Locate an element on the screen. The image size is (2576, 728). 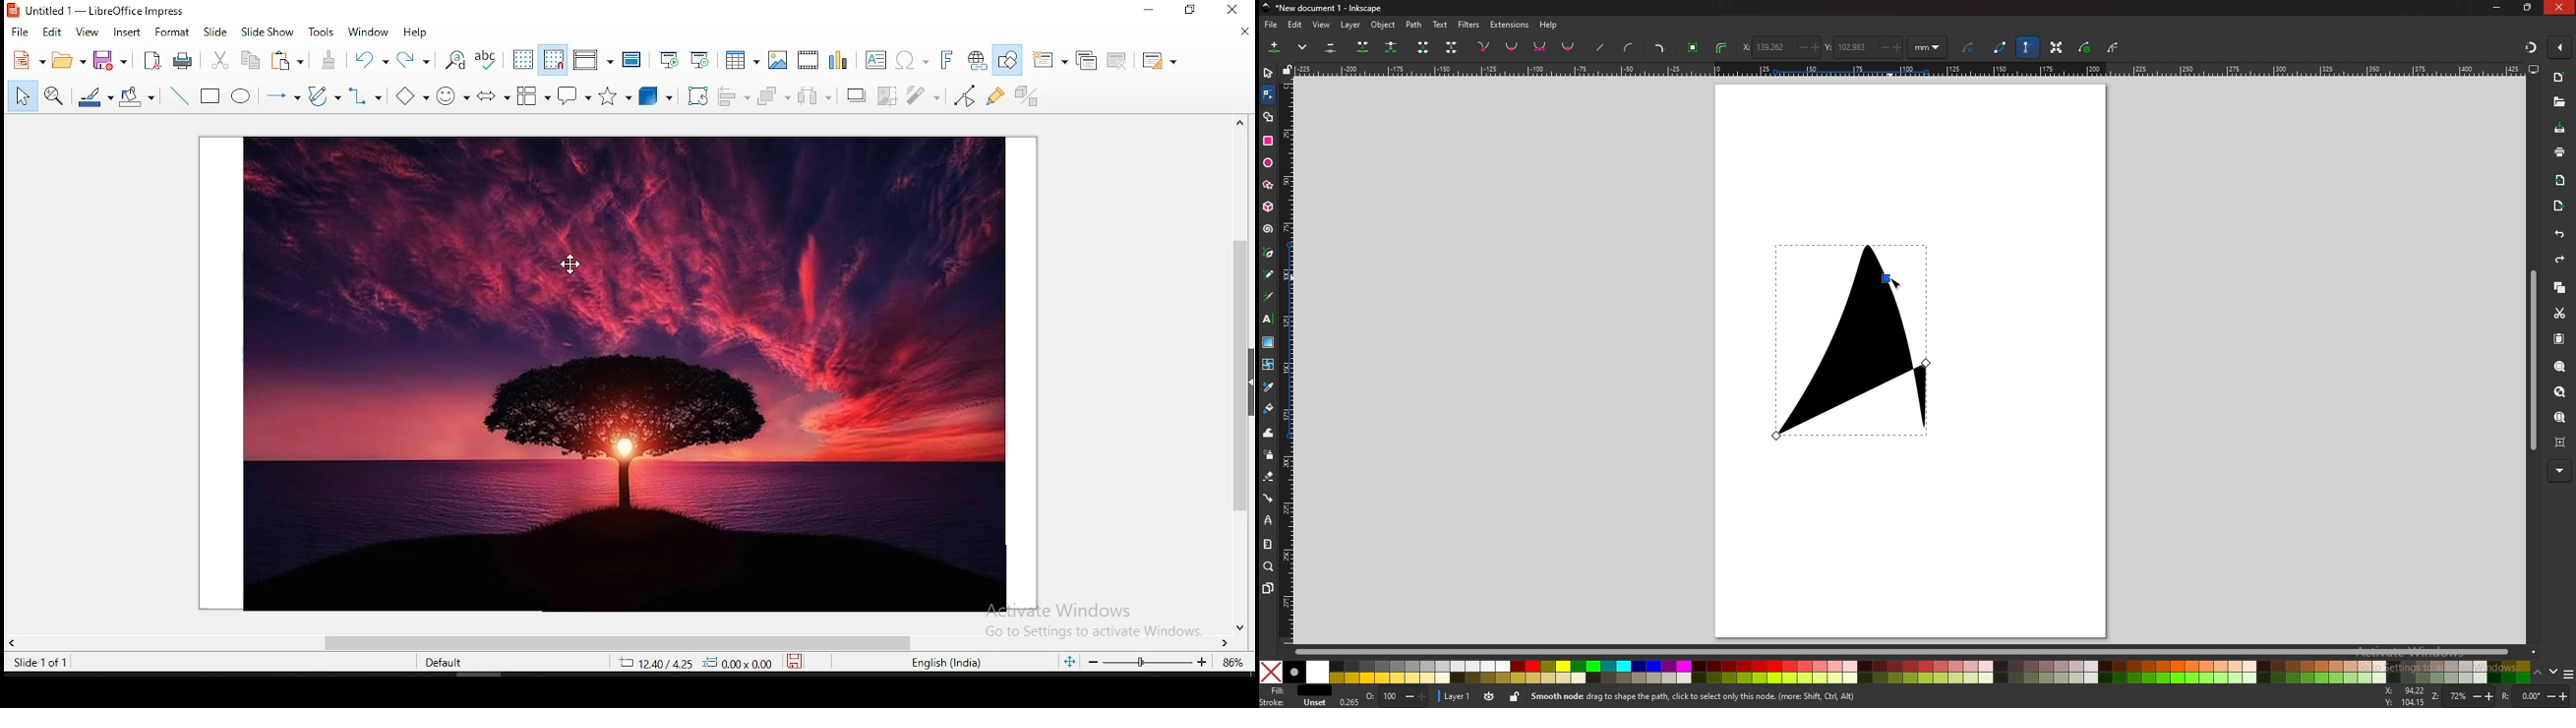
format is located at coordinates (173, 33).